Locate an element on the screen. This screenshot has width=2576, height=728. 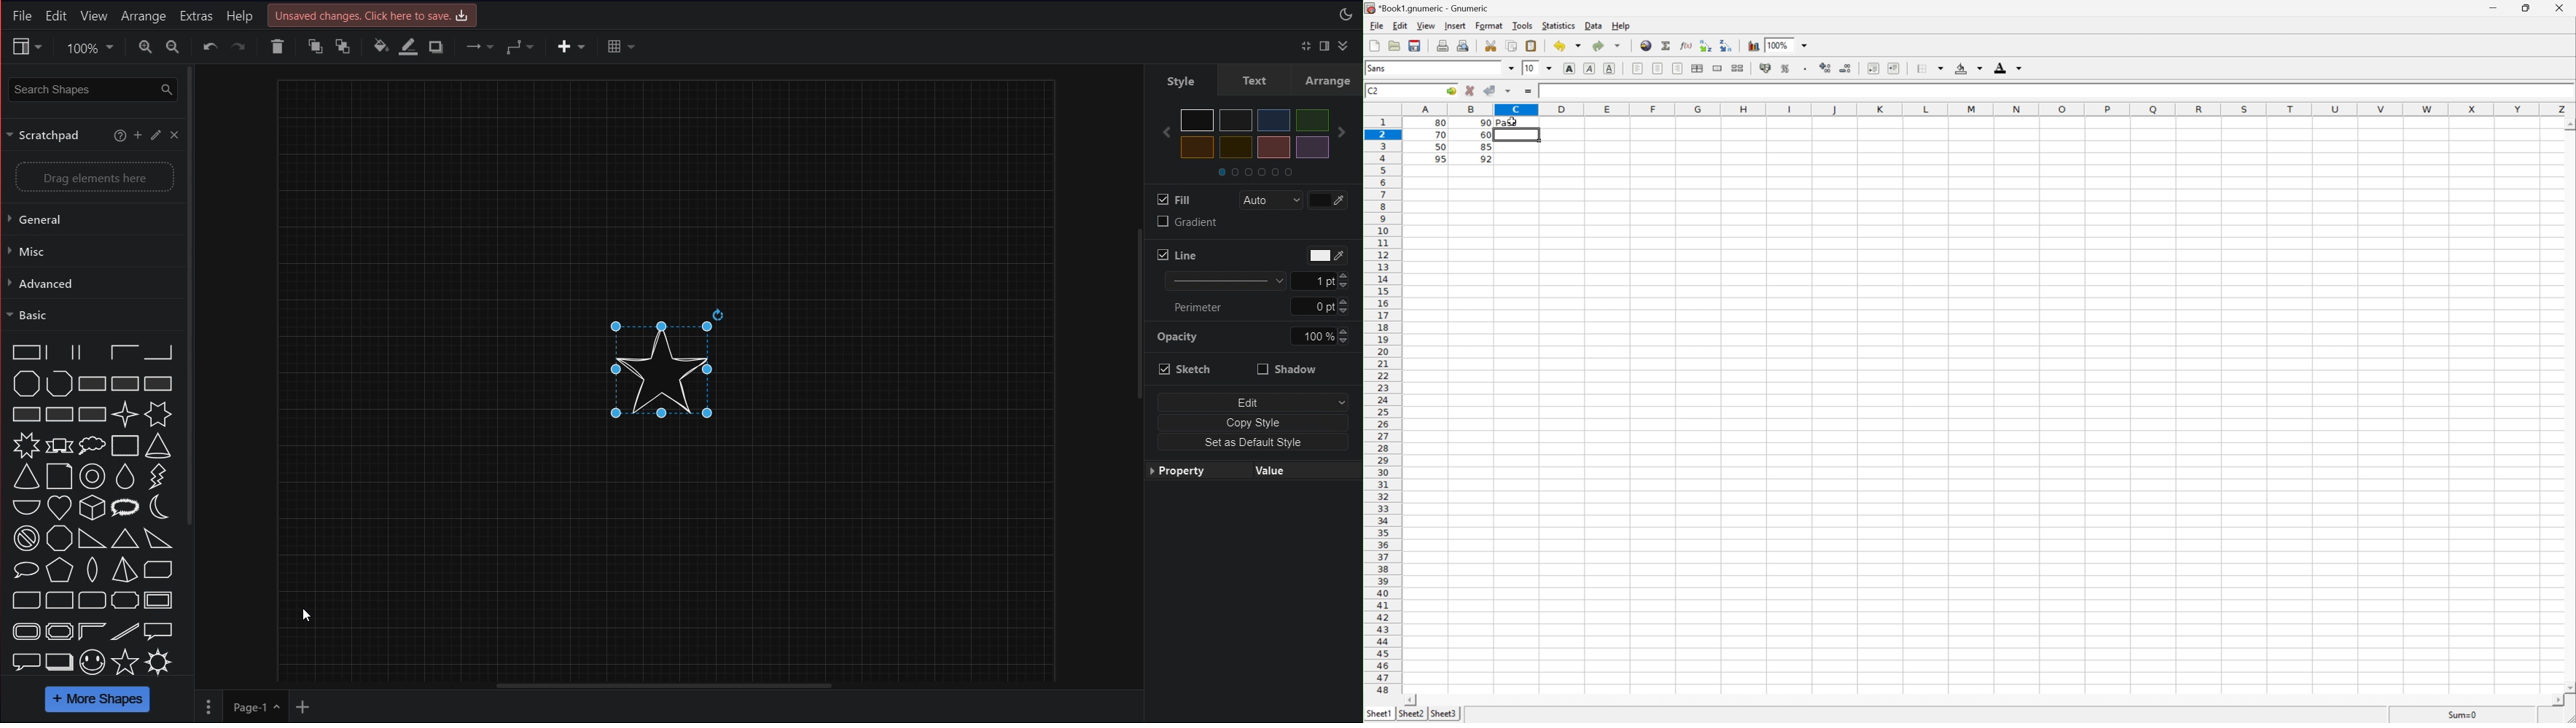
Shadow is located at coordinates (435, 47).